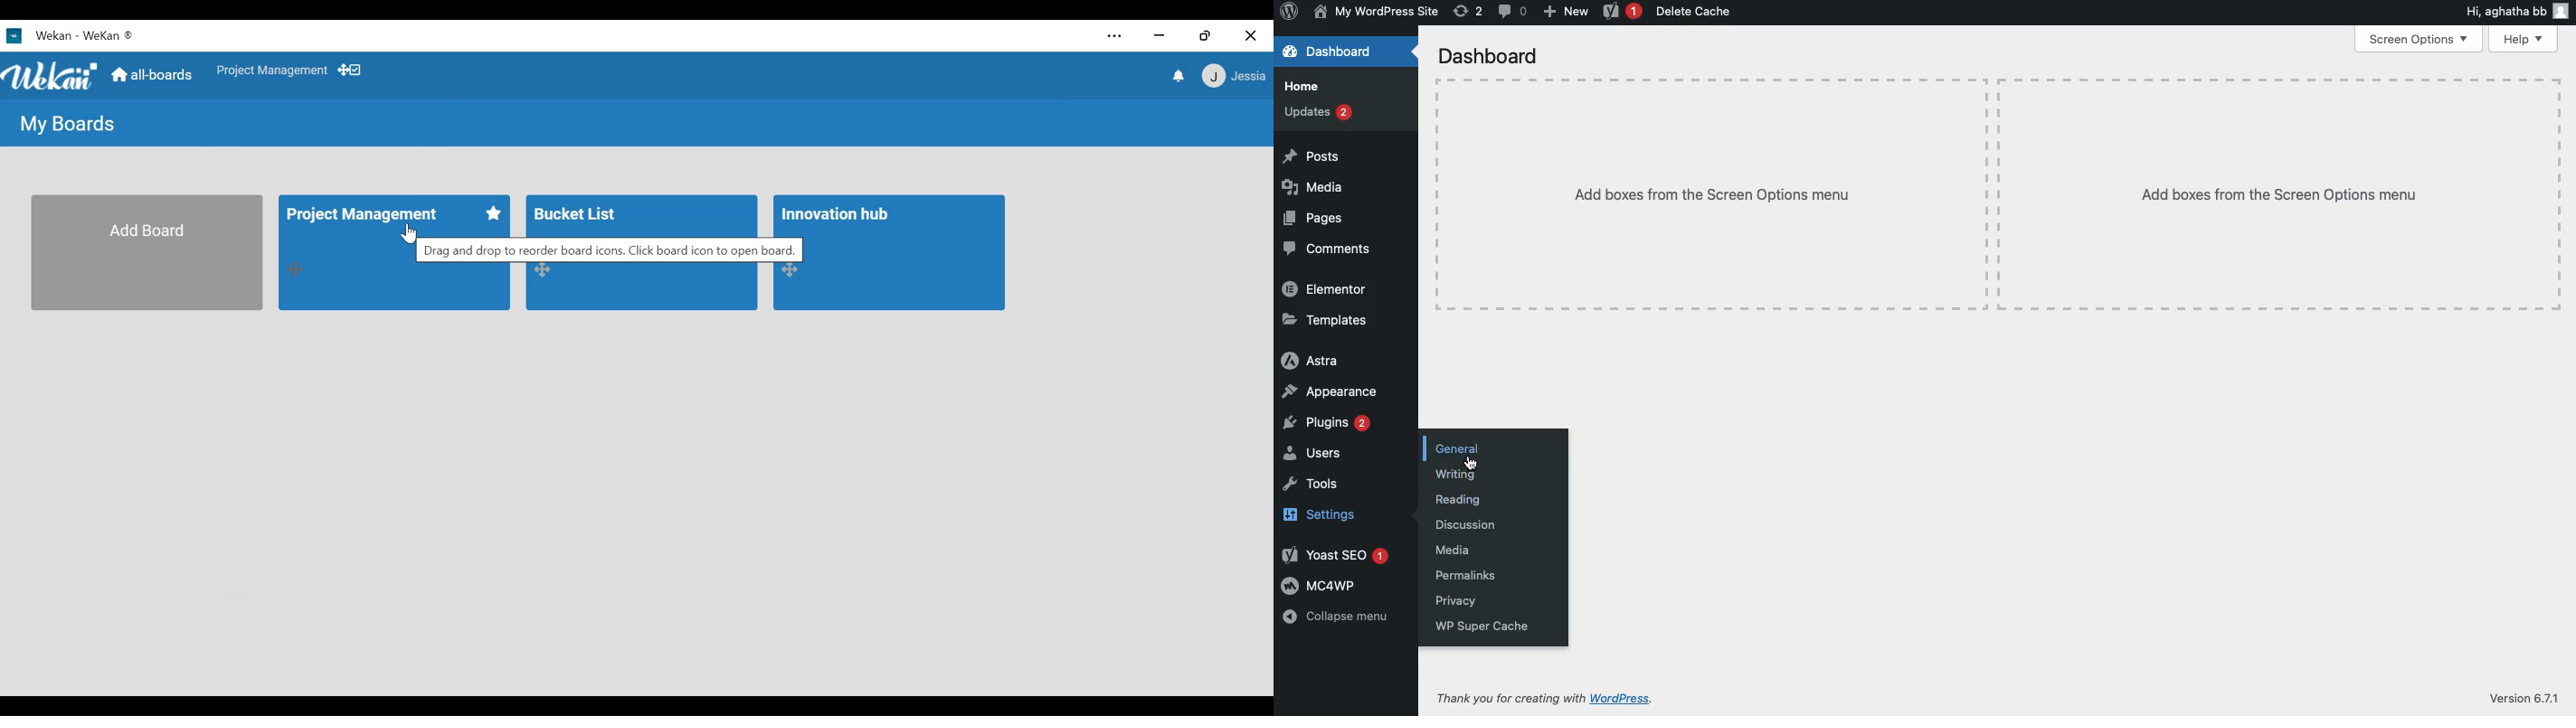 The image size is (2576, 728). Describe the element at coordinates (1460, 499) in the screenshot. I see `Reading` at that location.